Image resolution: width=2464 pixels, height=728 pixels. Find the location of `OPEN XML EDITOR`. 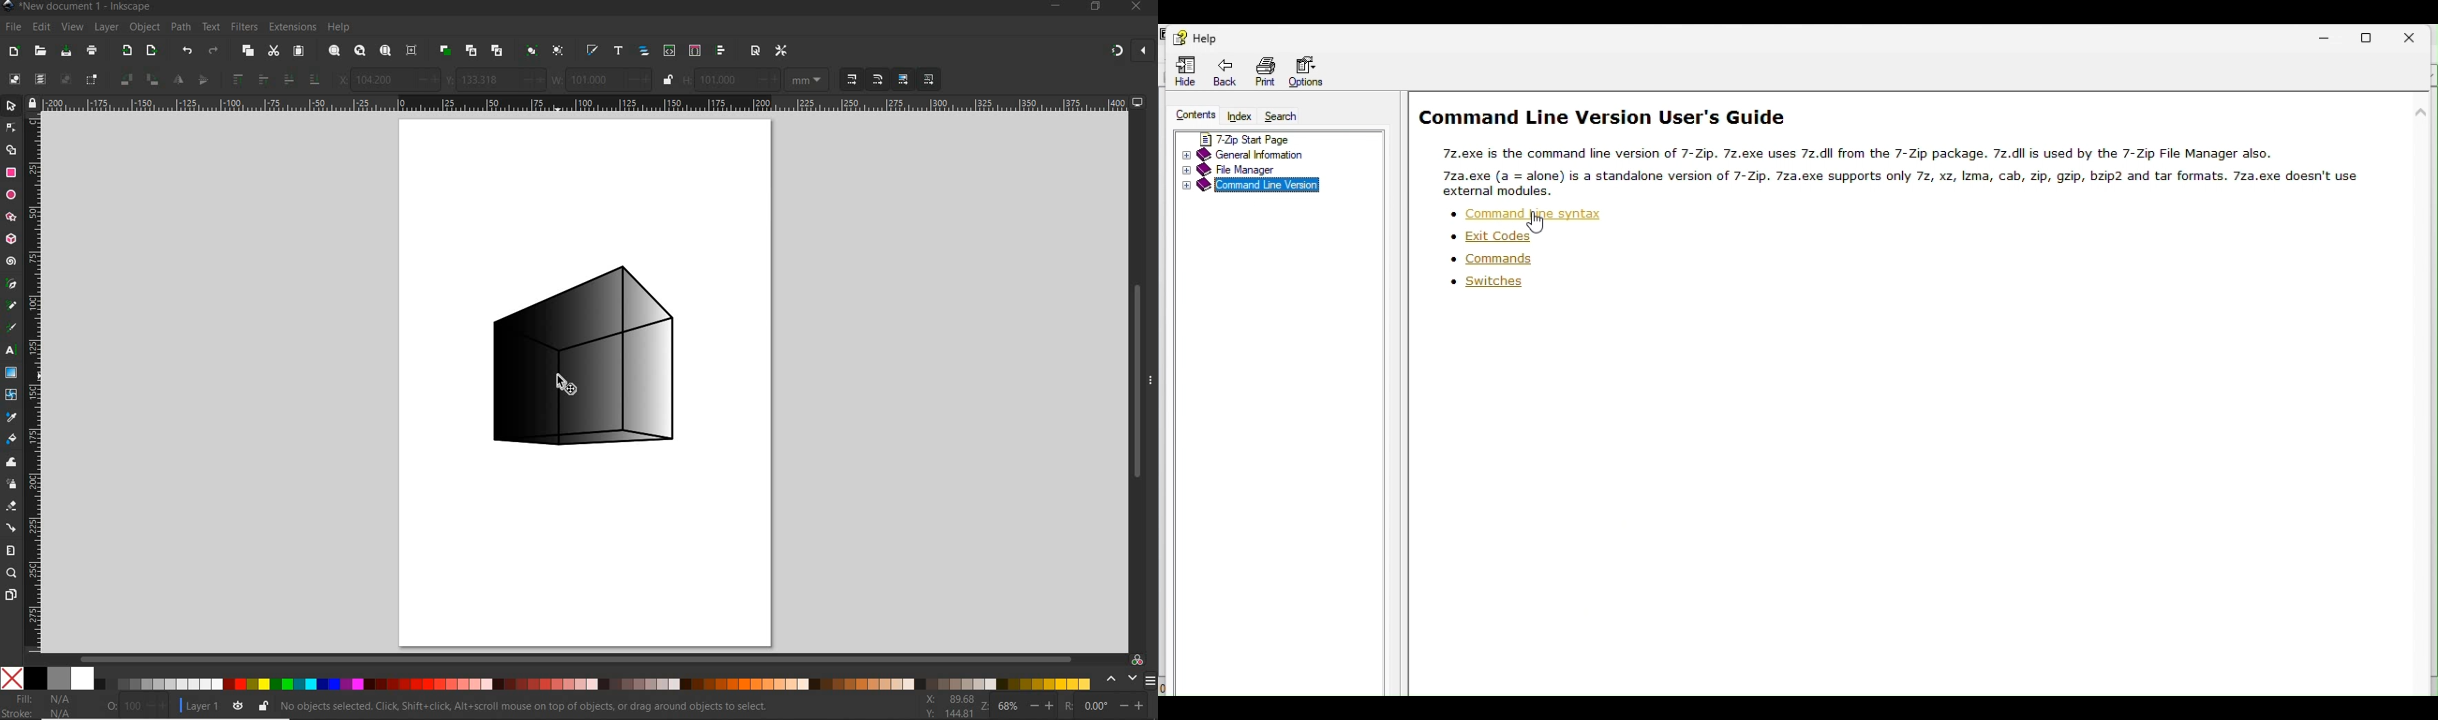

OPEN XML EDITOR is located at coordinates (671, 50).